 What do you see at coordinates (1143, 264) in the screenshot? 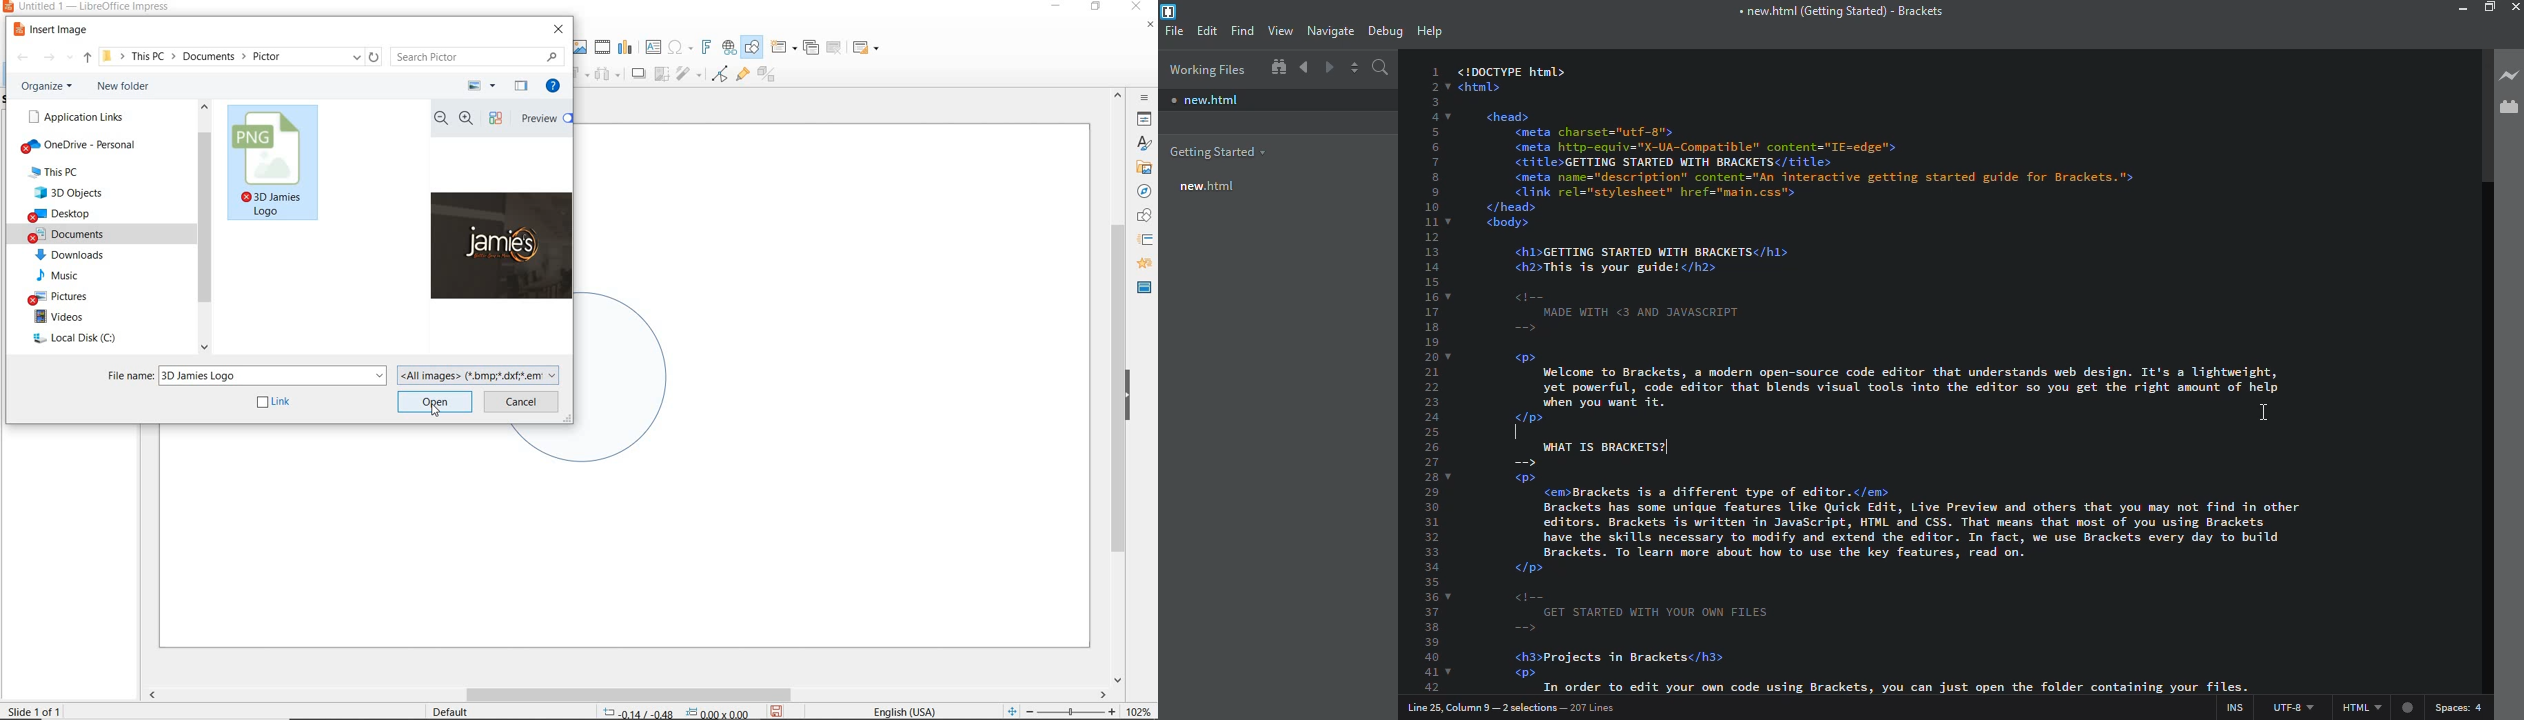
I see `animation` at bounding box center [1143, 264].